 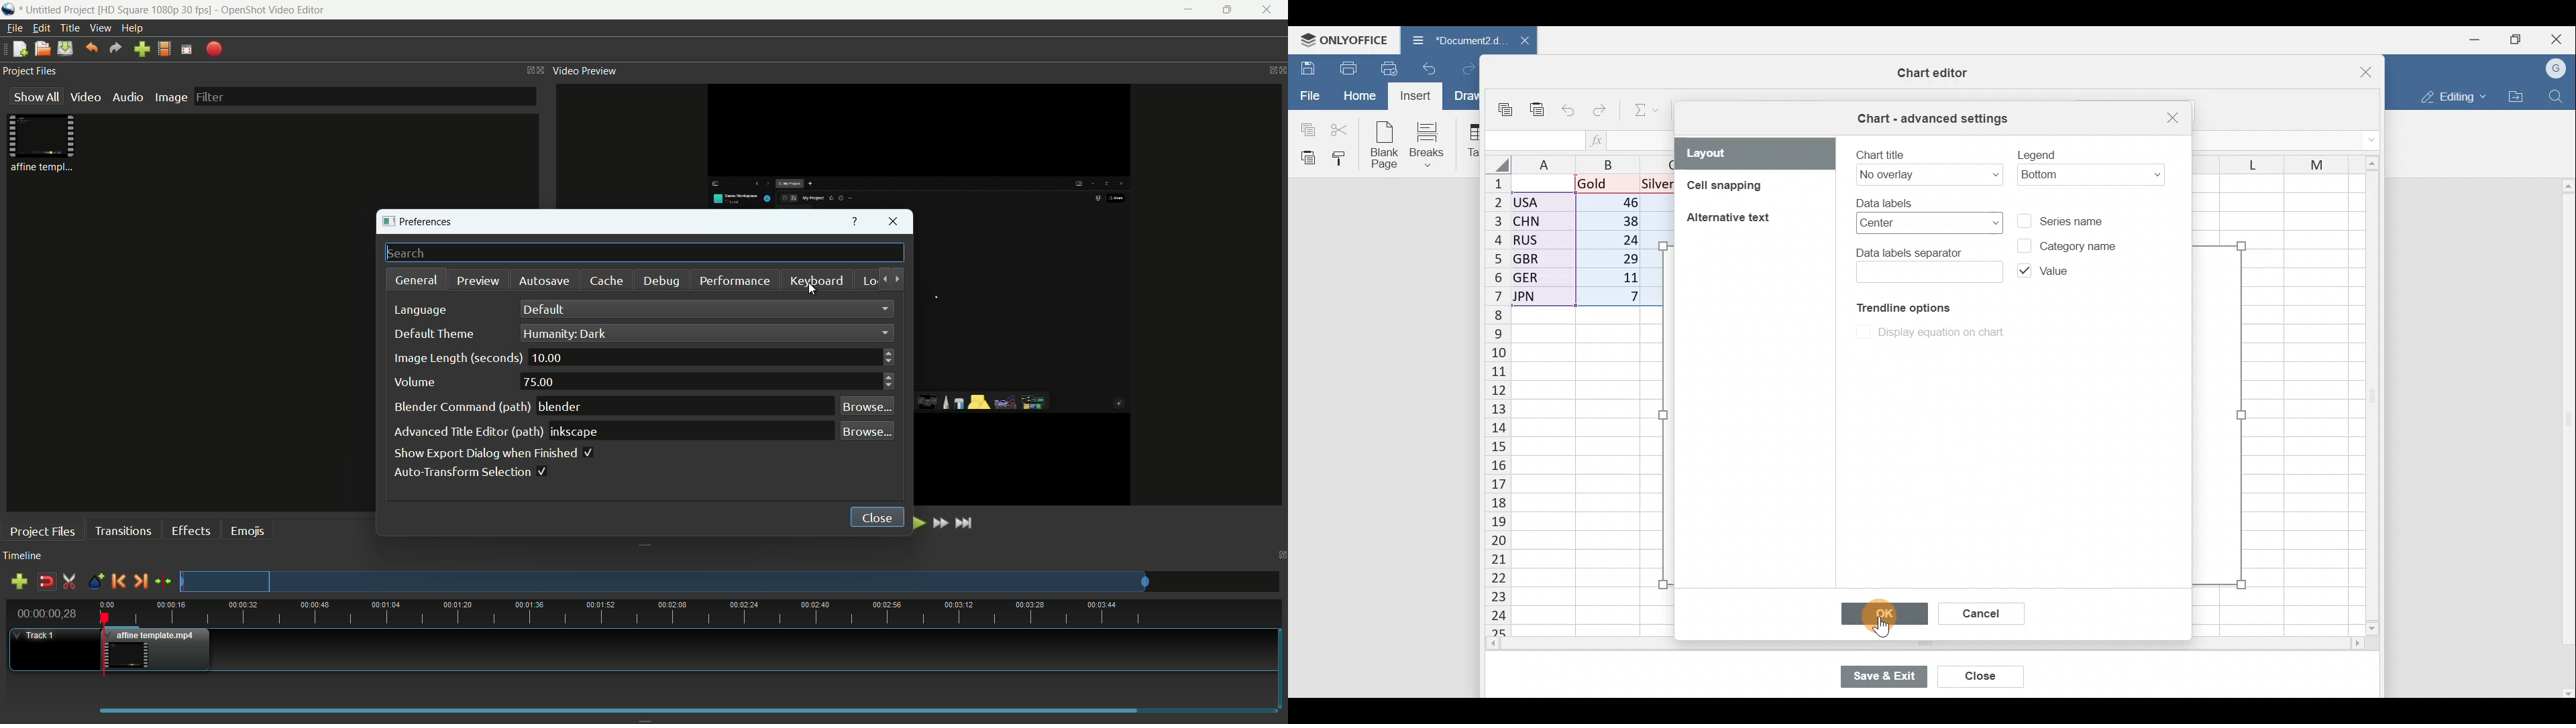 I want to click on show all, so click(x=34, y=97).